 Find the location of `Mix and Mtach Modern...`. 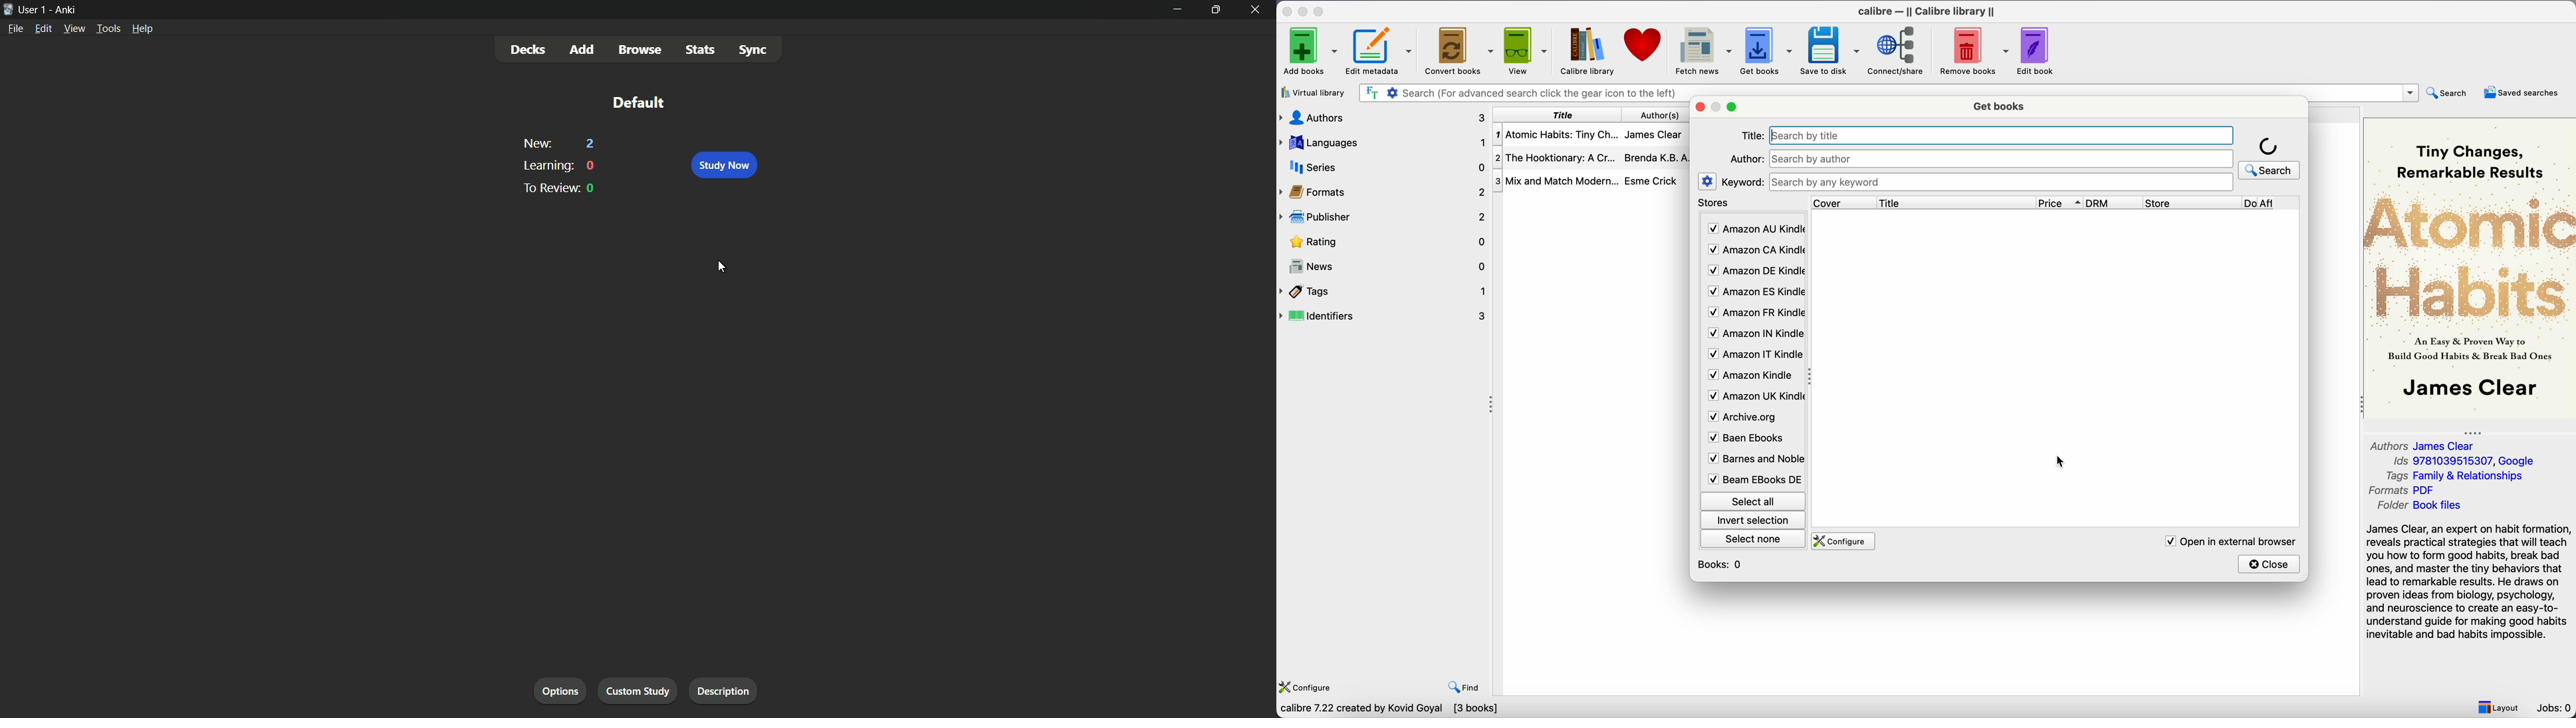

Mix and Mtach Modern... is located at coordinates (1555, 181).